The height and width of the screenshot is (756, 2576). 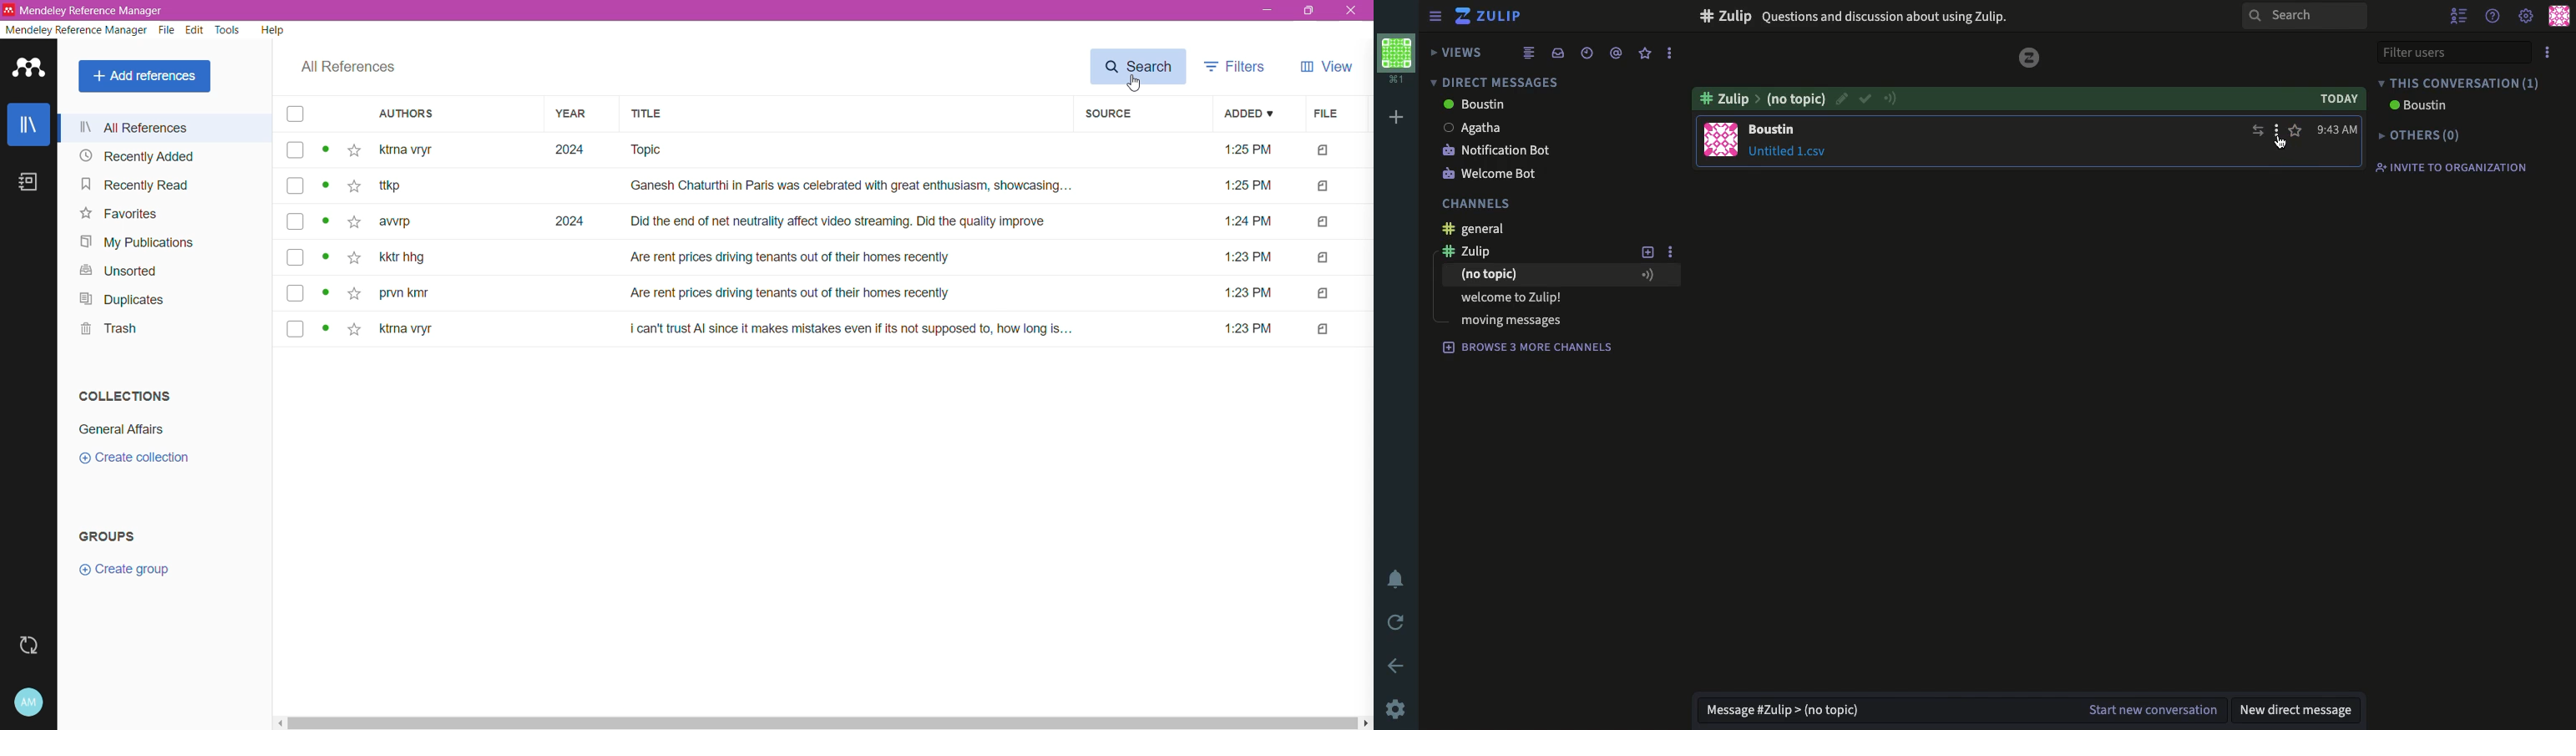 I want to click on select file, so click(x=295, y=258).